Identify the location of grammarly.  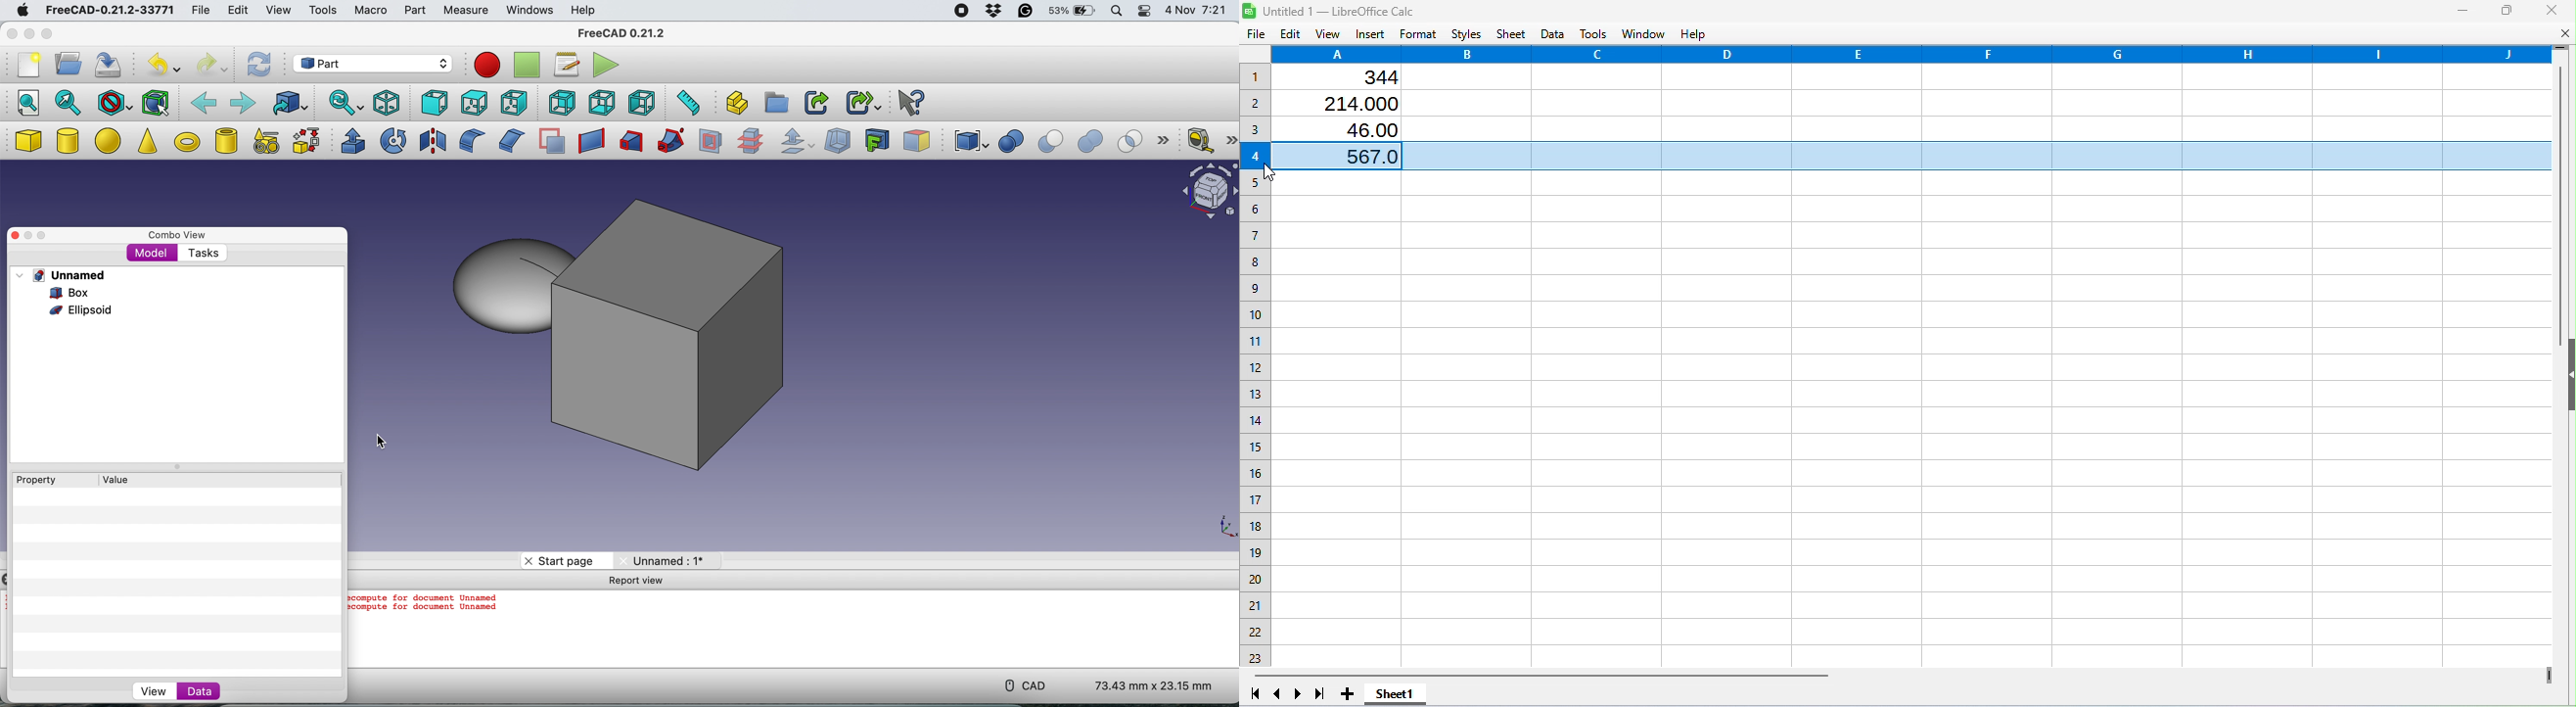
(1026, 12).